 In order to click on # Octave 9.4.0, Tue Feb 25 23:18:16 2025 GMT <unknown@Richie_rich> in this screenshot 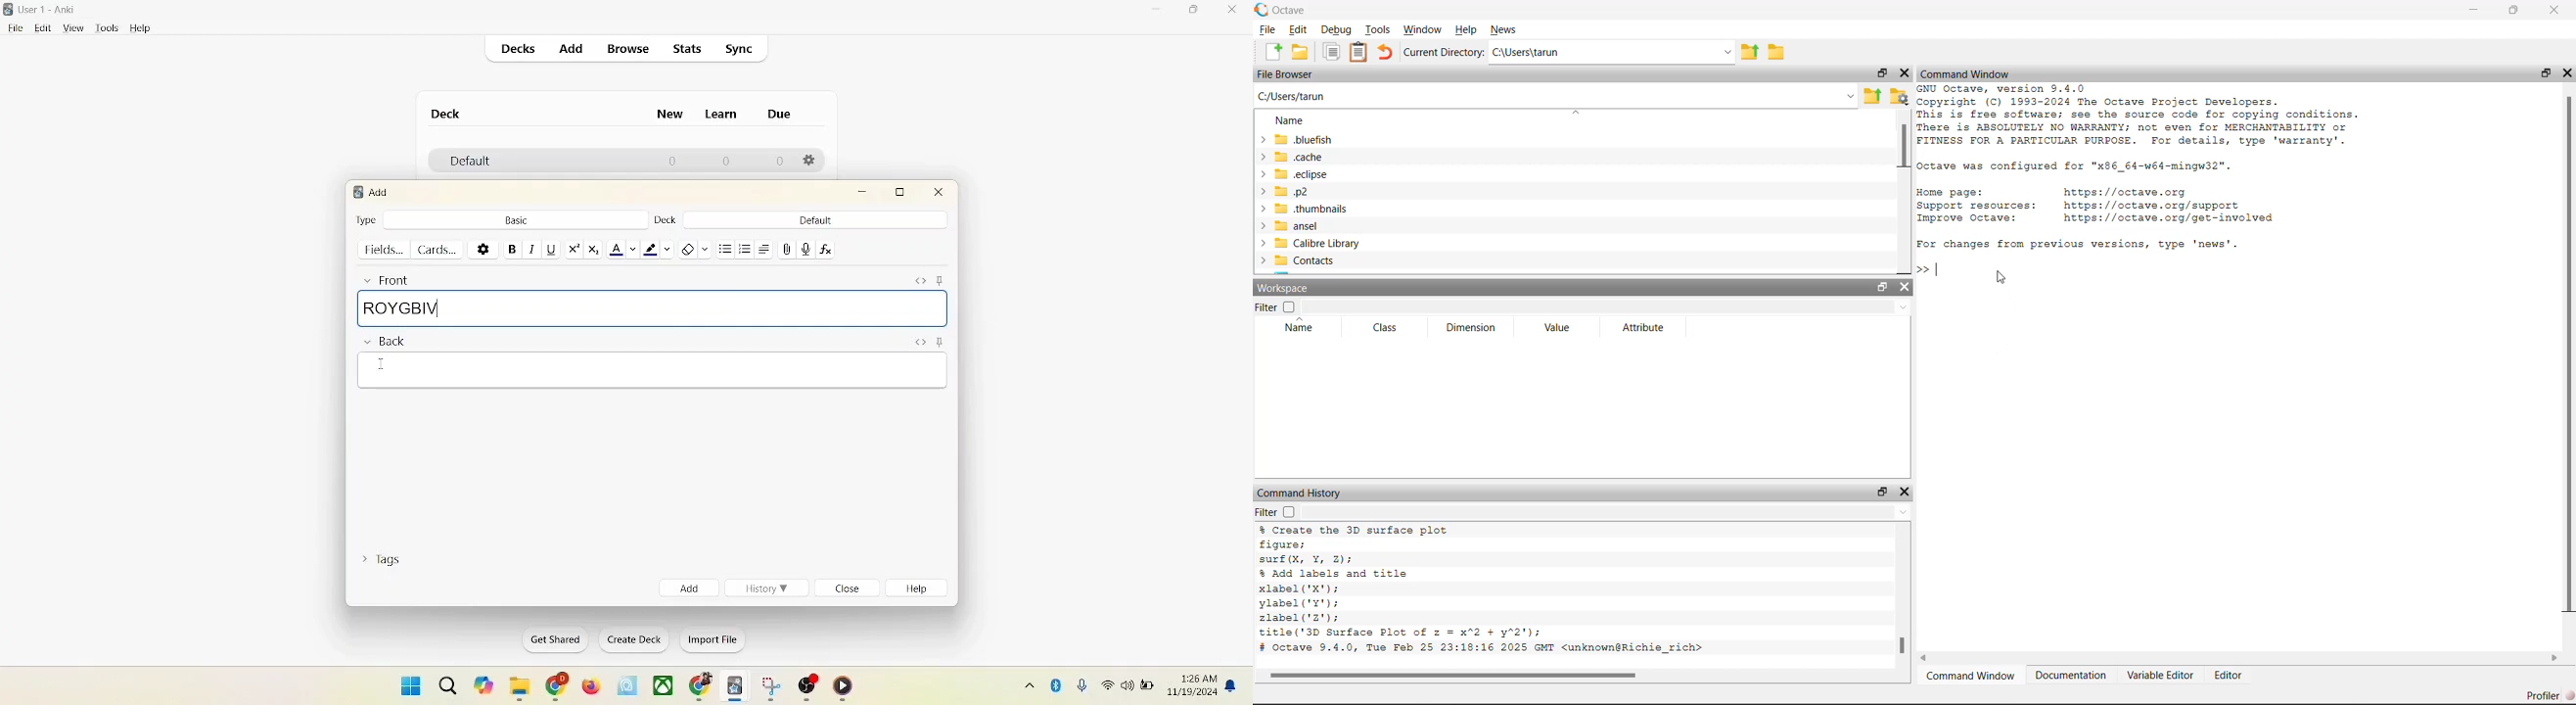, I will do `click(1487, 649)`.